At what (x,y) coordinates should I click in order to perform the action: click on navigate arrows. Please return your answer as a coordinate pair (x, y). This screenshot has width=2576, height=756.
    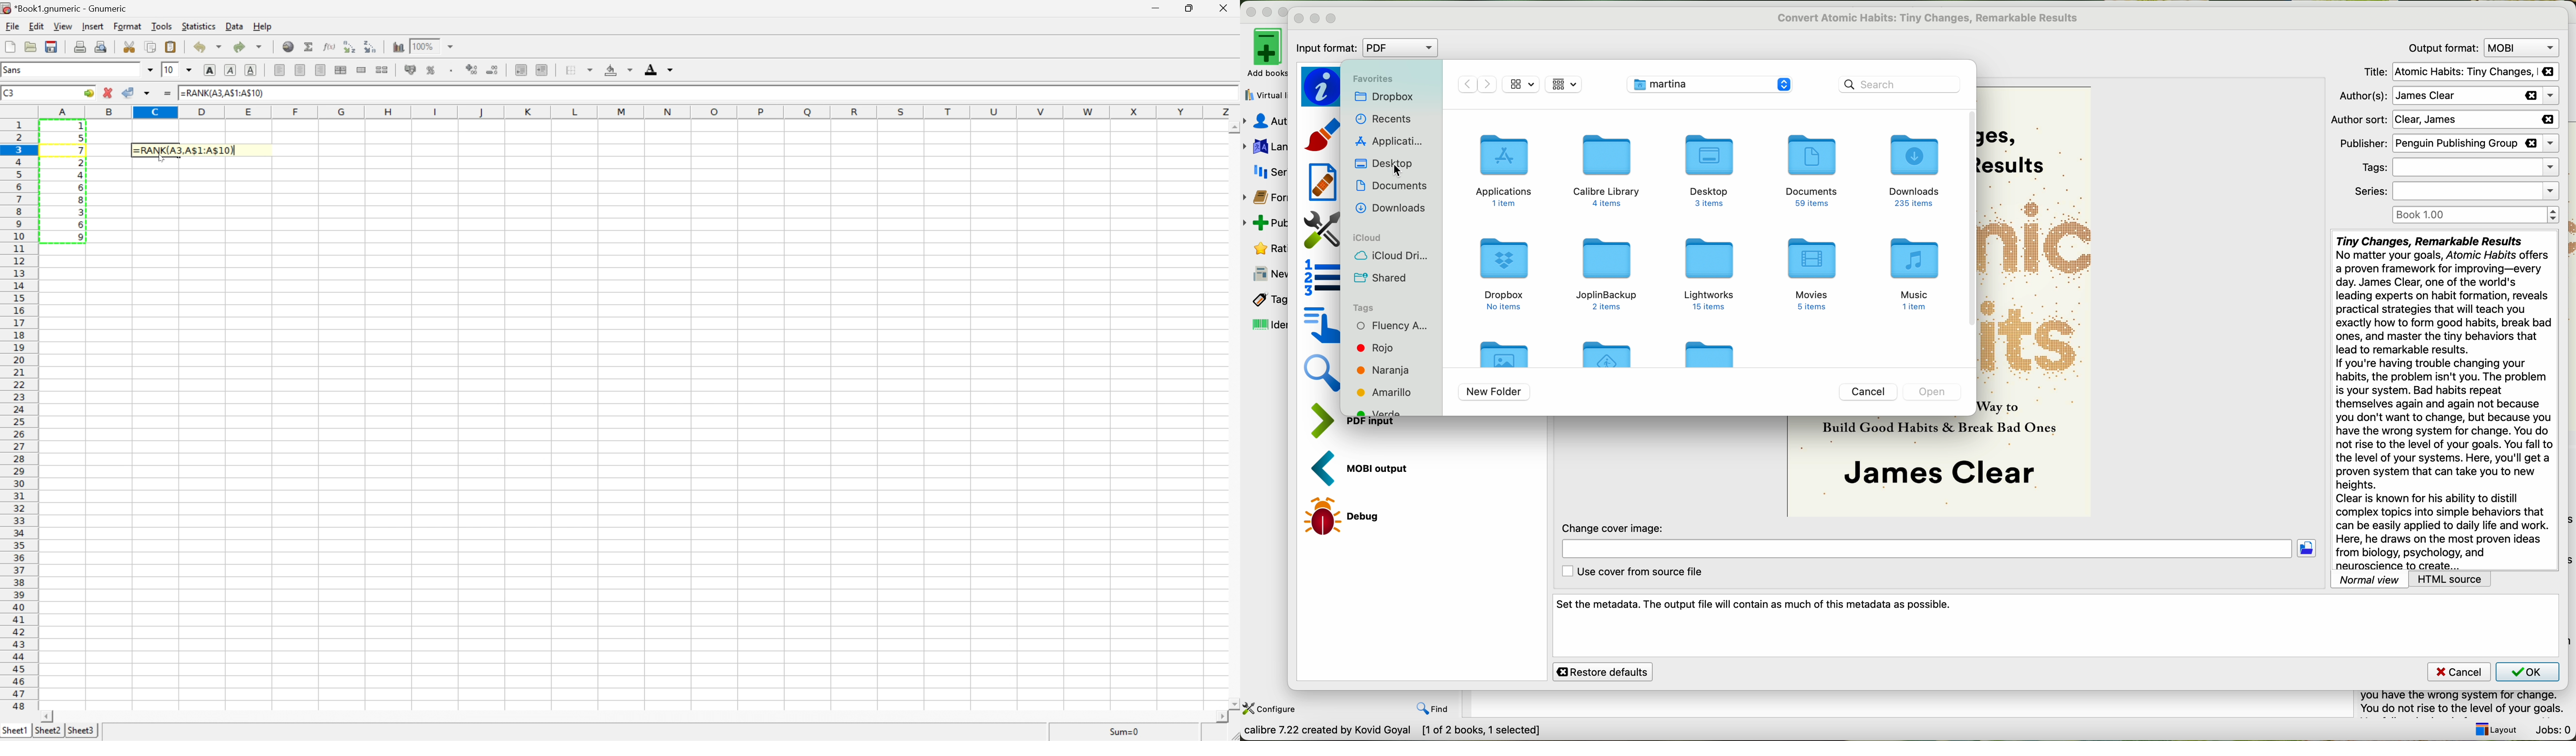
    Looking at the image, I should click on (1477, 84).